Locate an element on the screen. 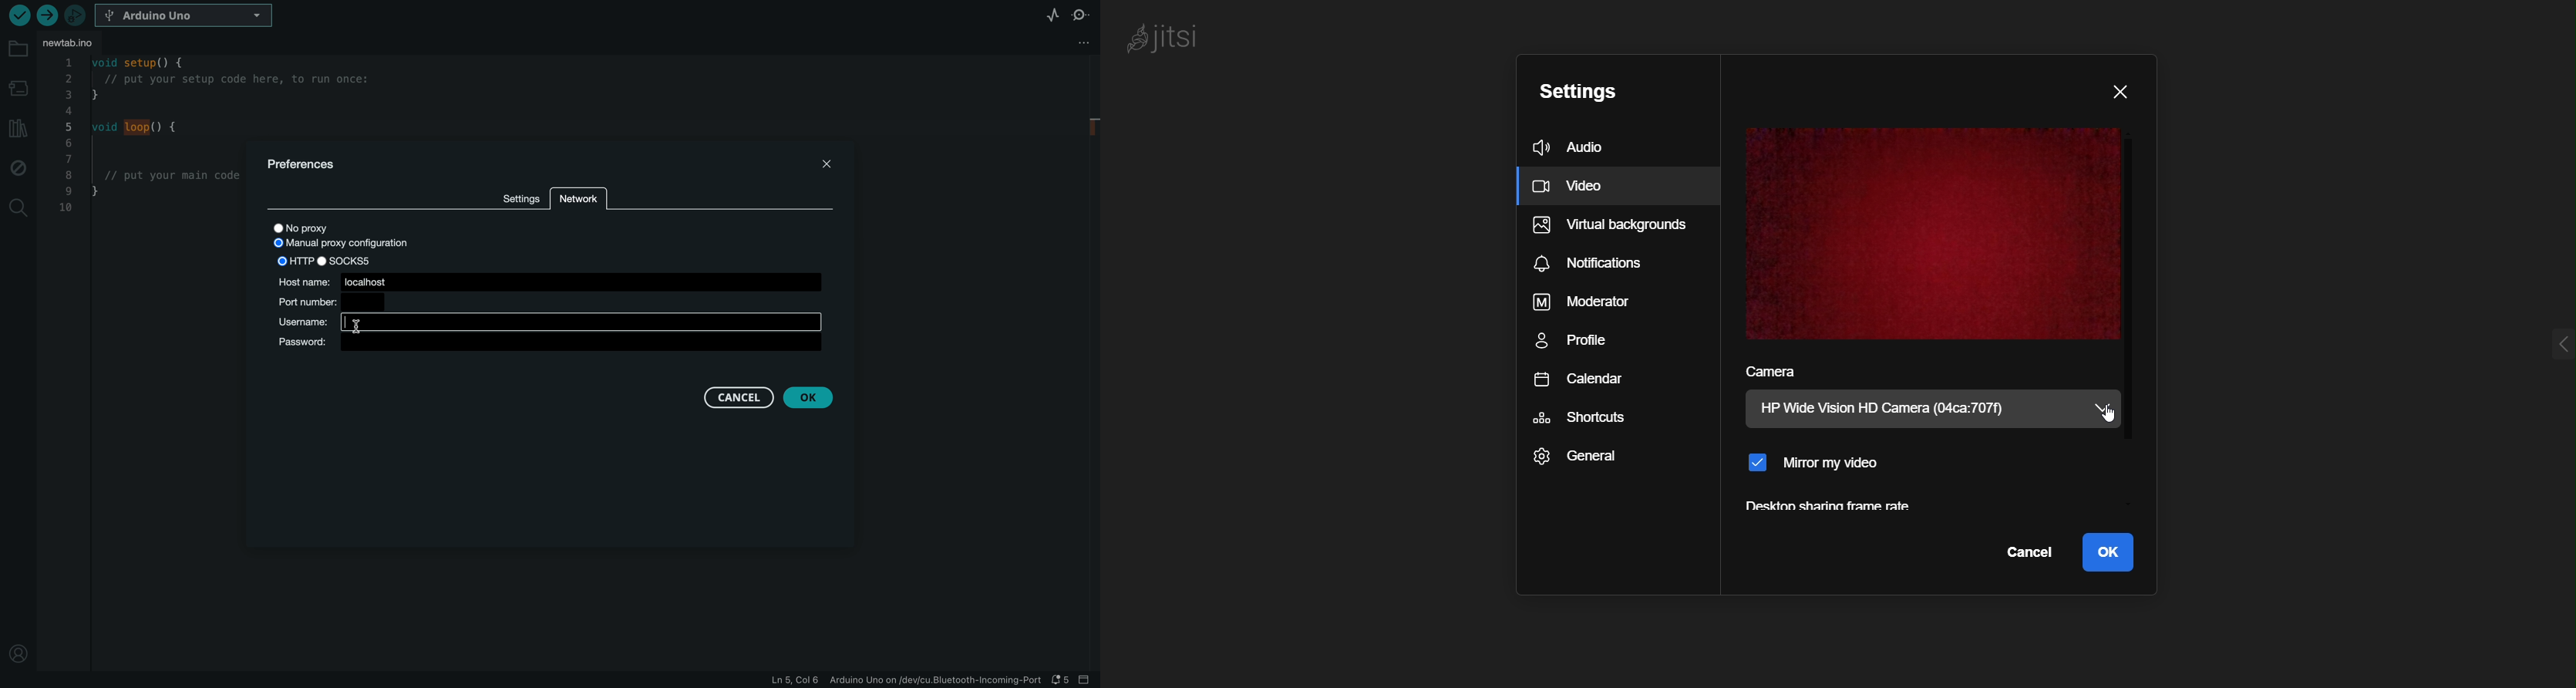  calendar is located at coordinates (1584, 382).